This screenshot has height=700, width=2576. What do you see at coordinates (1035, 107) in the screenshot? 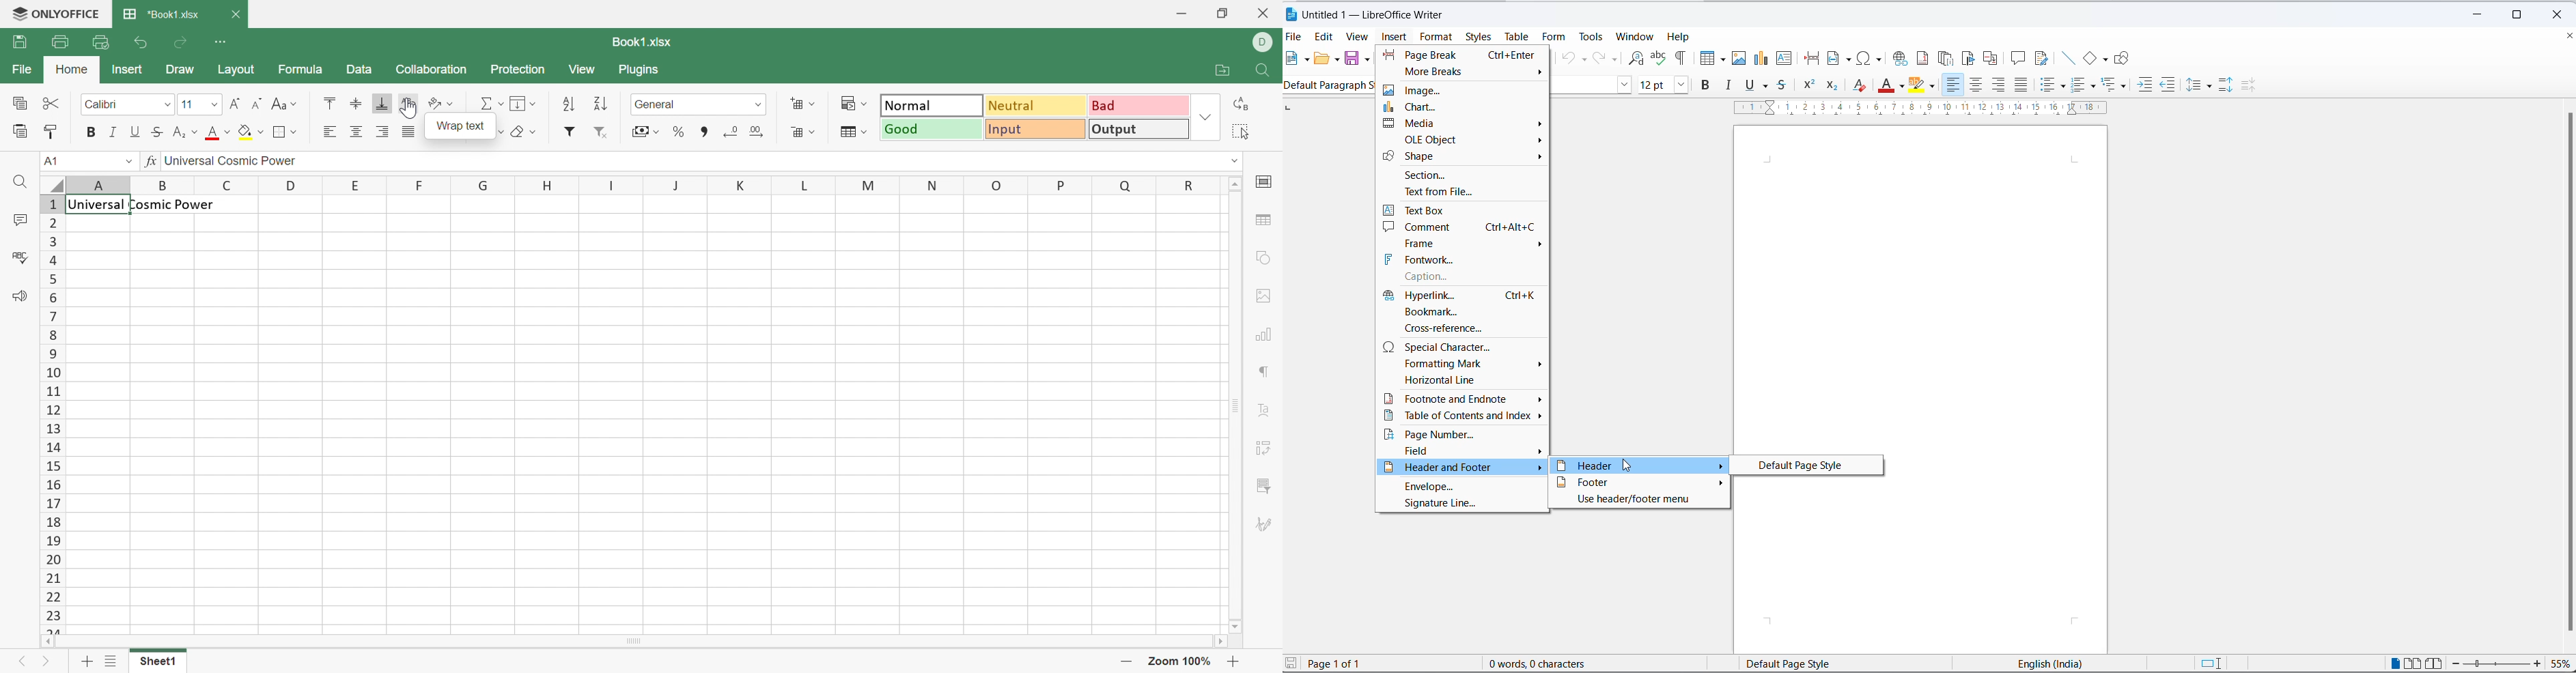
I see `Neutral` at bounding box center [1035, 107].